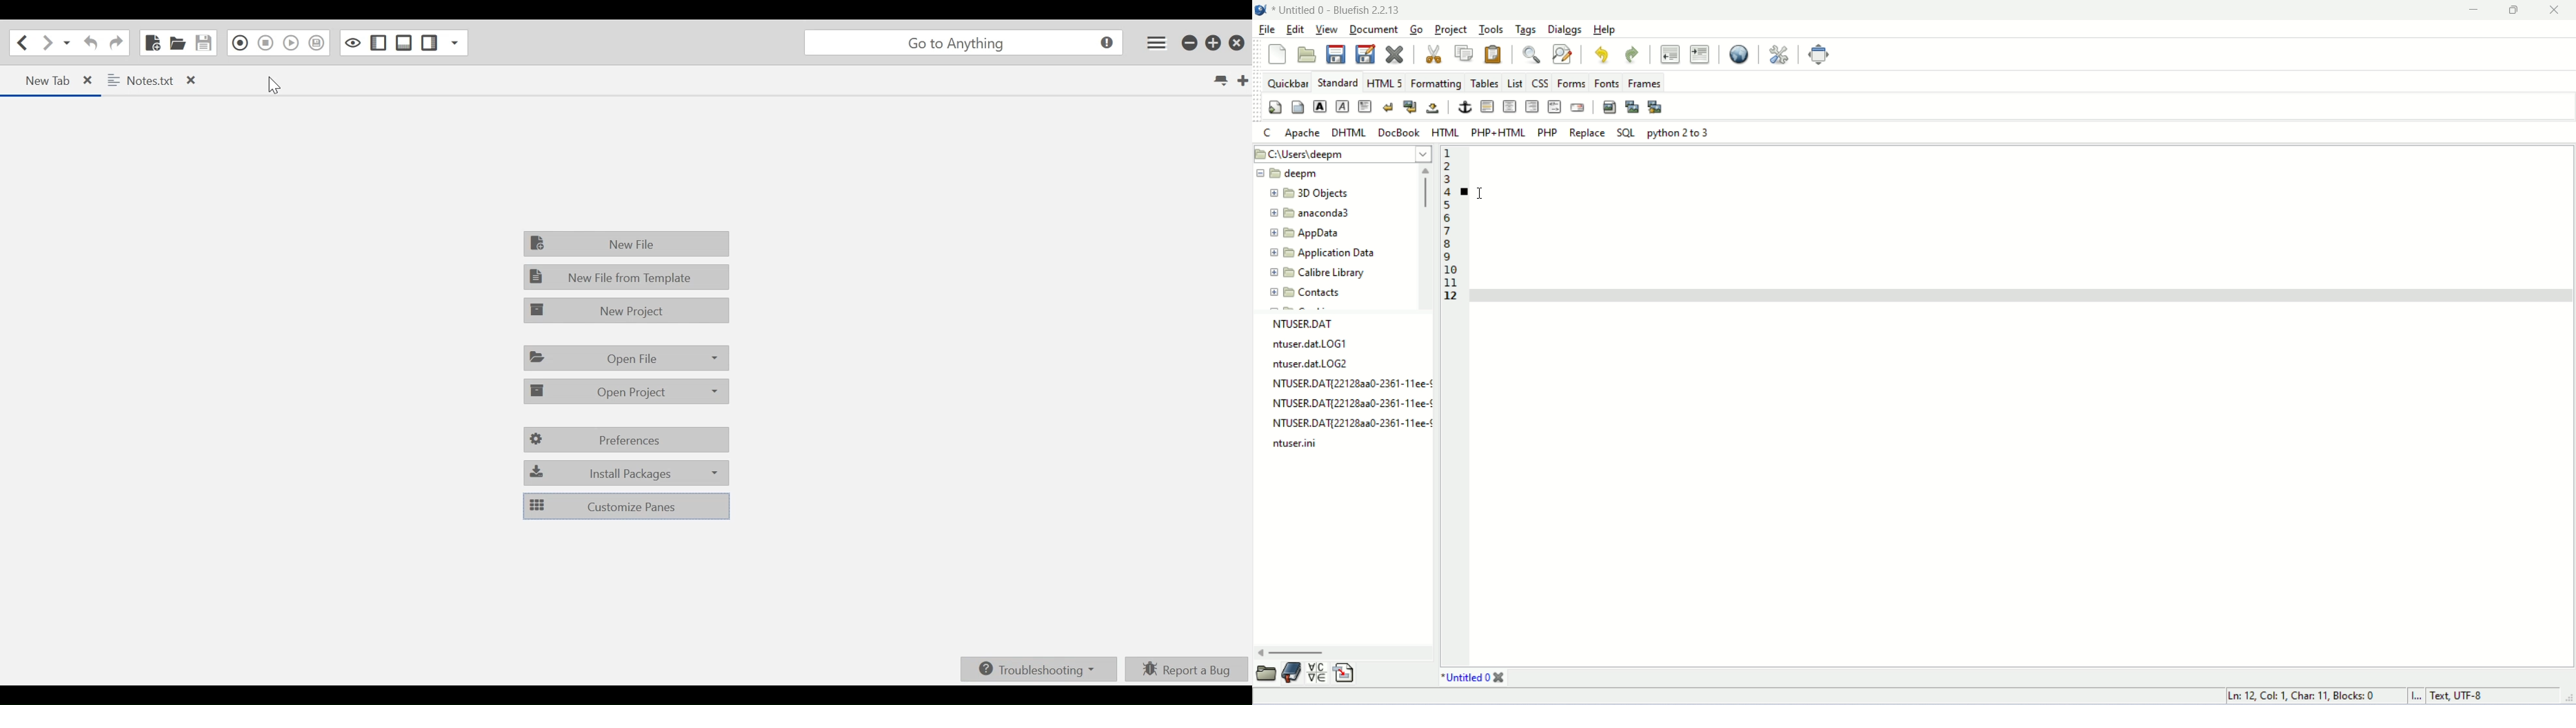  What do you see at coordinates (1494, 54) in the screenshot?
I see `paste` at bounding box center [1494, 54].